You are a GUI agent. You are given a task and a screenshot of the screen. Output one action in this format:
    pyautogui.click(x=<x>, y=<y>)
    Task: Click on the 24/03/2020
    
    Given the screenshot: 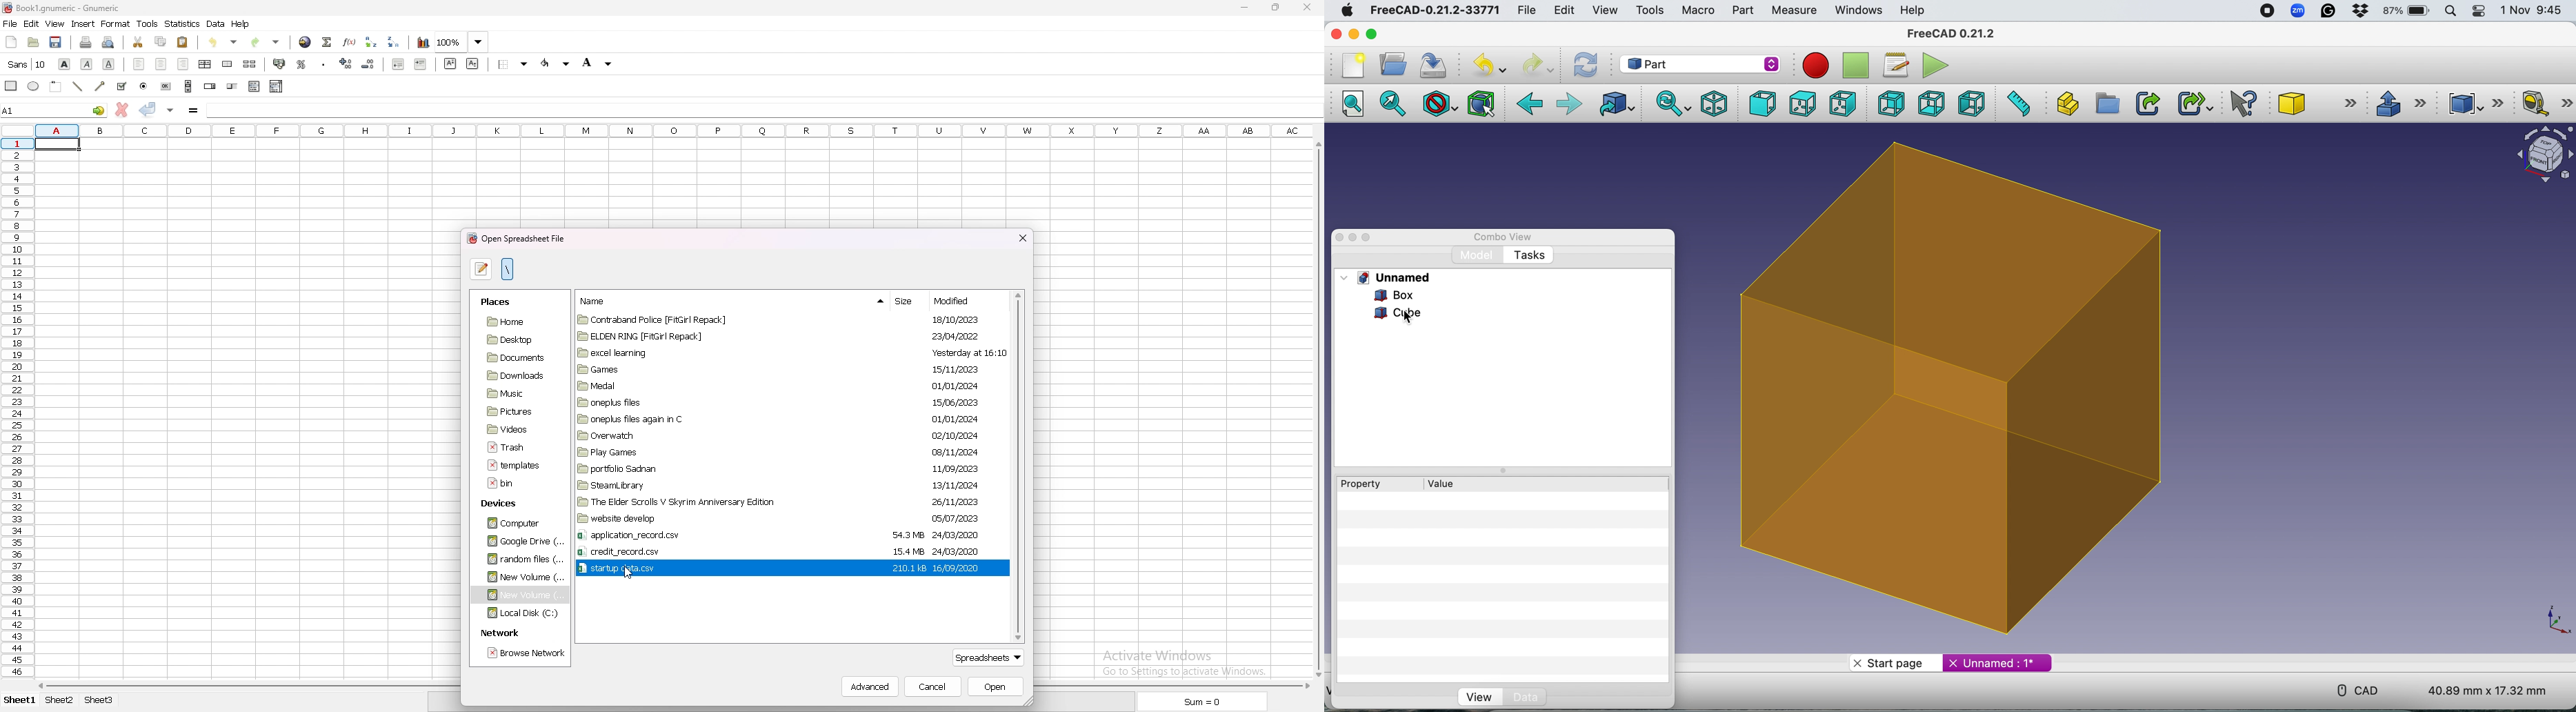 What is the action you would take?
    pyautogui.click(x=958, y=534)
    